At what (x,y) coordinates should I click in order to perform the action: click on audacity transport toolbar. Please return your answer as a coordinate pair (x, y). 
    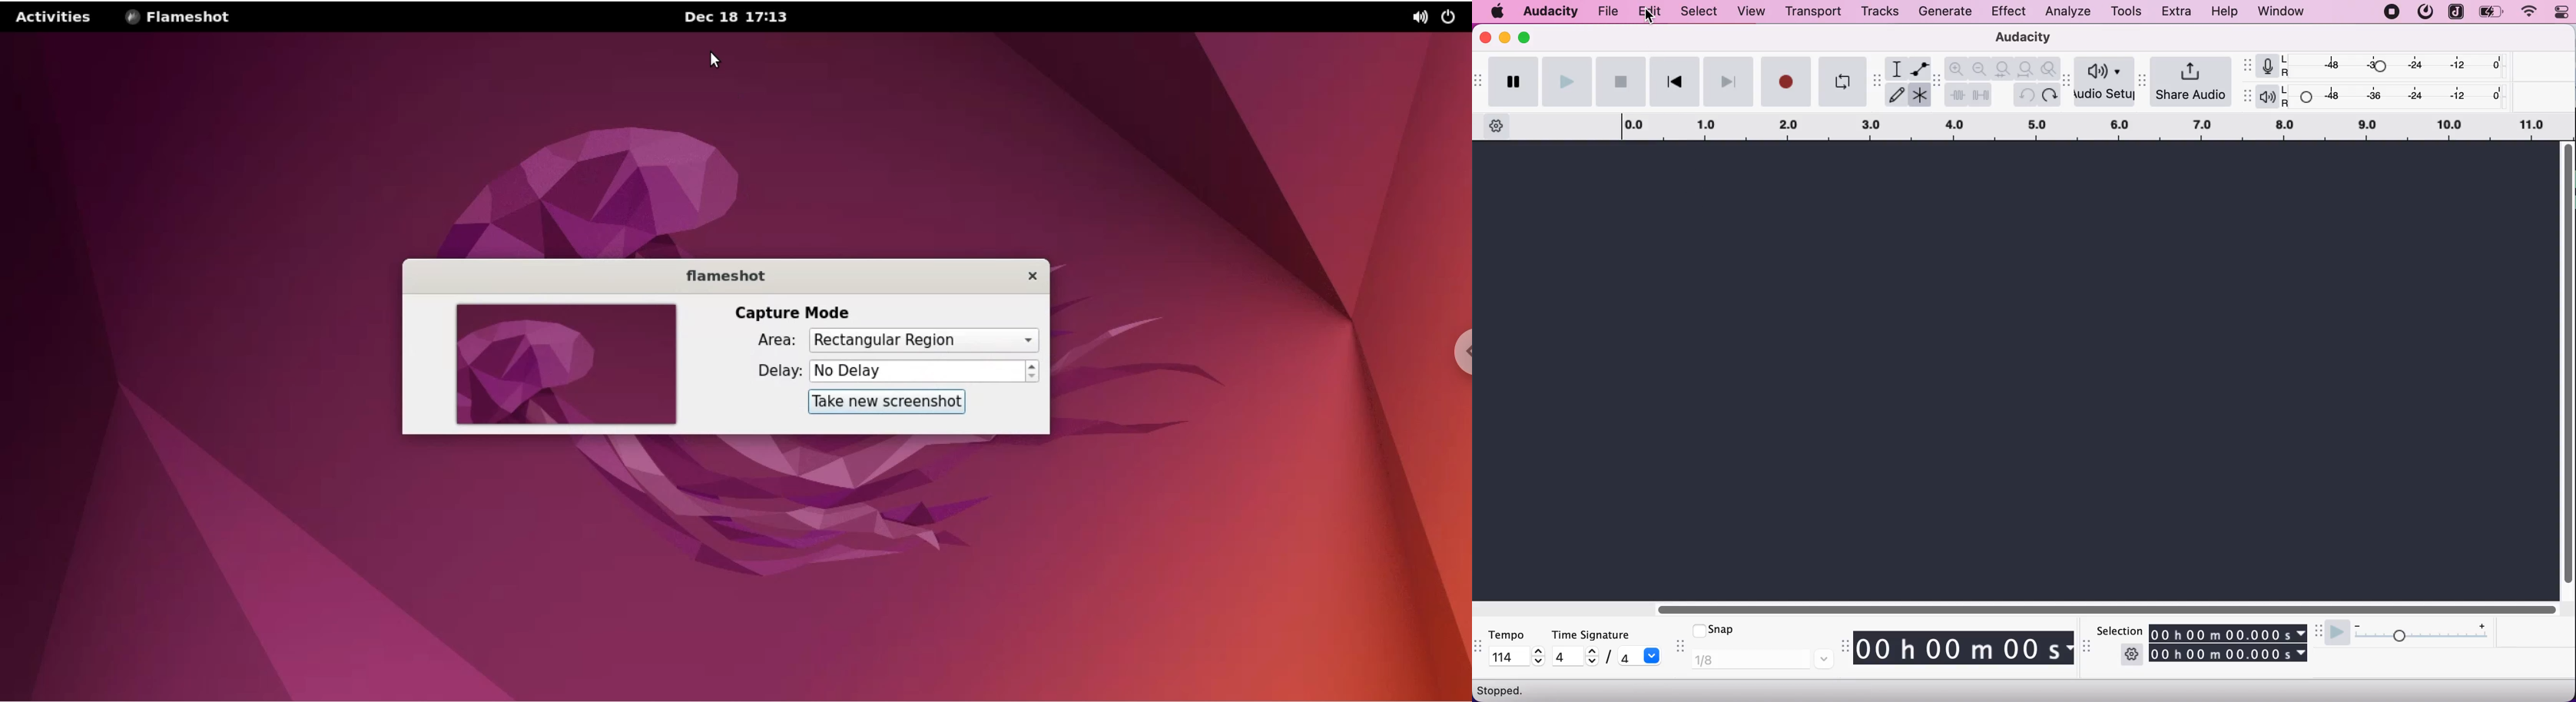
    Looking at the image, I should click on (1479, 81).